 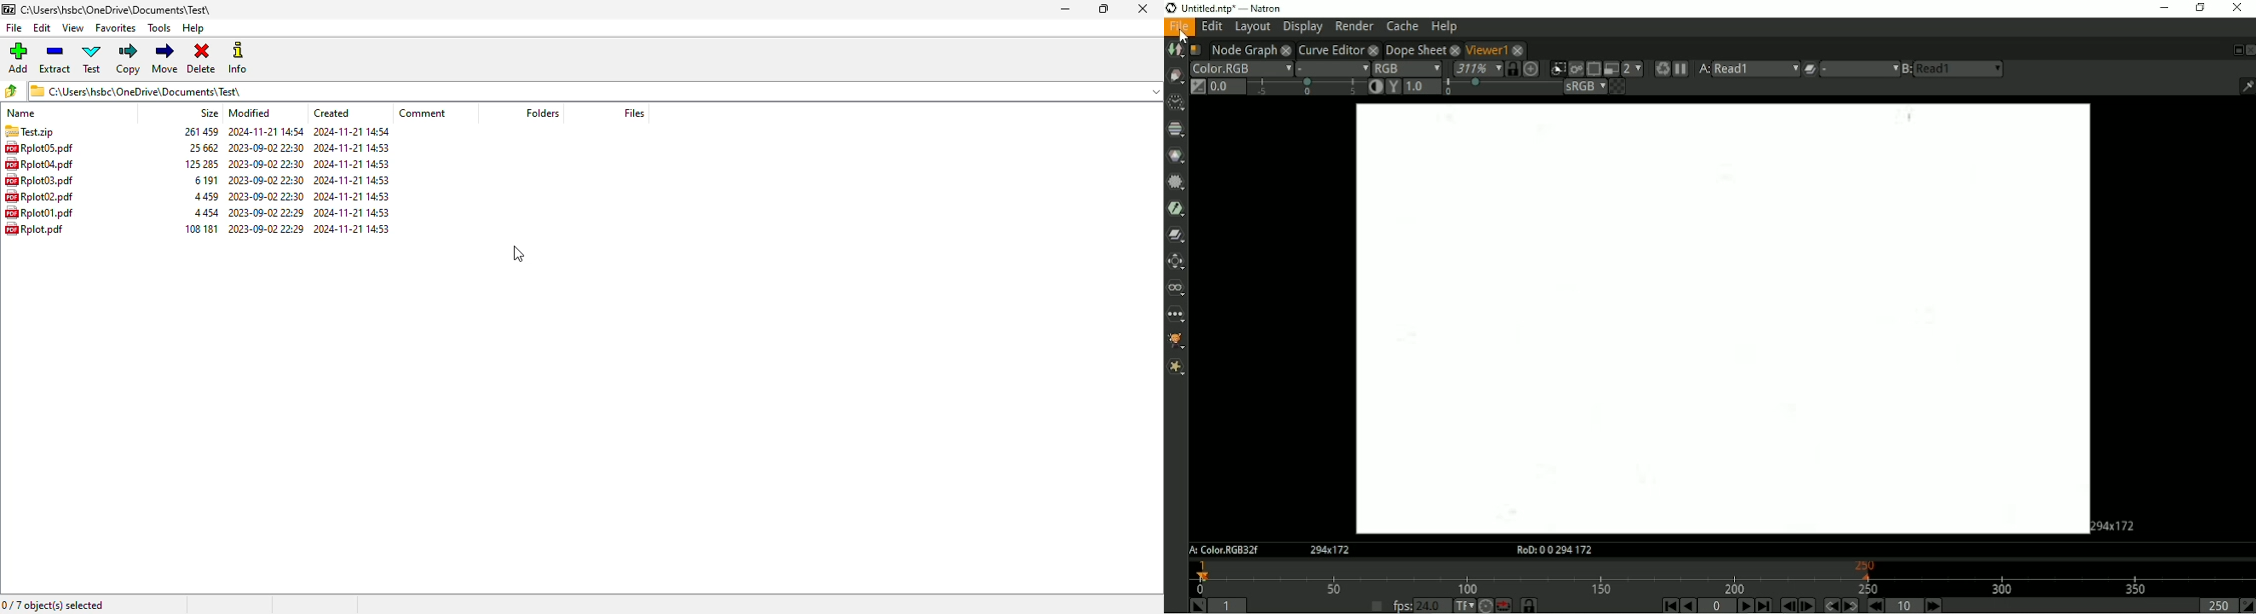 I want to click on created, so click(x=332, y=113).